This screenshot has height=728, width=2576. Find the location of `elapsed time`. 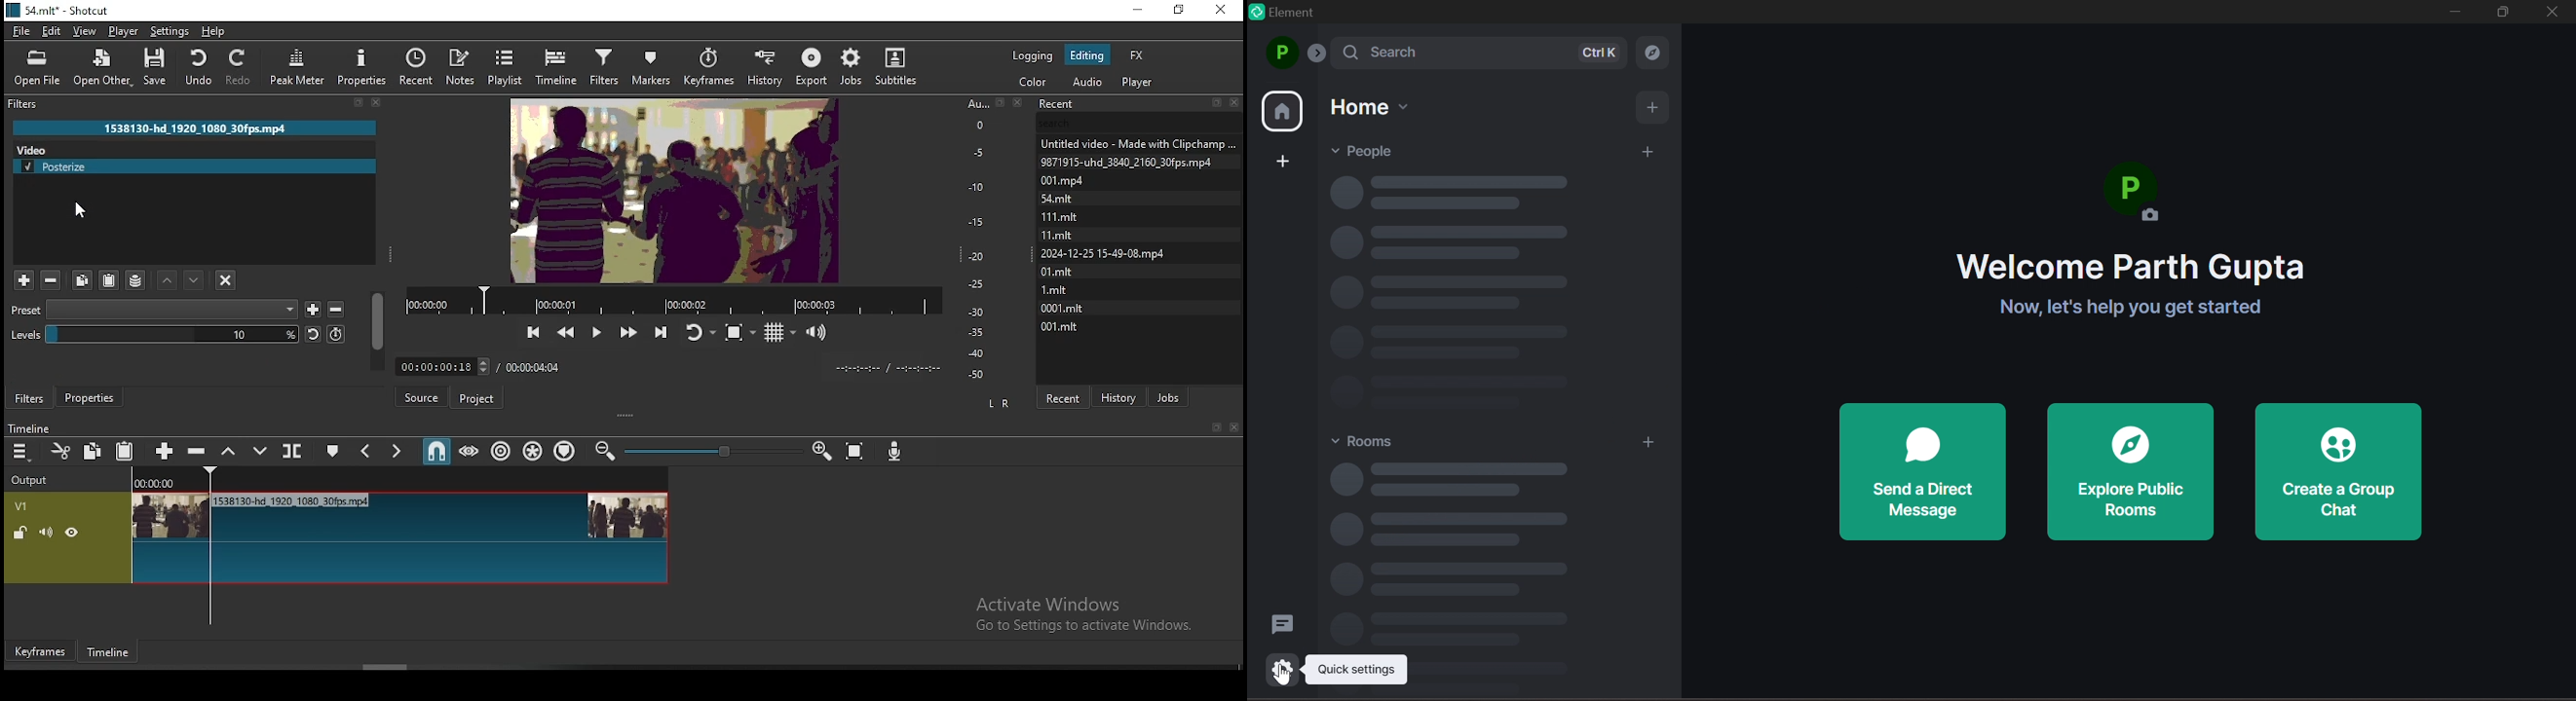

elapsed time is located at coordinates (442, 366).